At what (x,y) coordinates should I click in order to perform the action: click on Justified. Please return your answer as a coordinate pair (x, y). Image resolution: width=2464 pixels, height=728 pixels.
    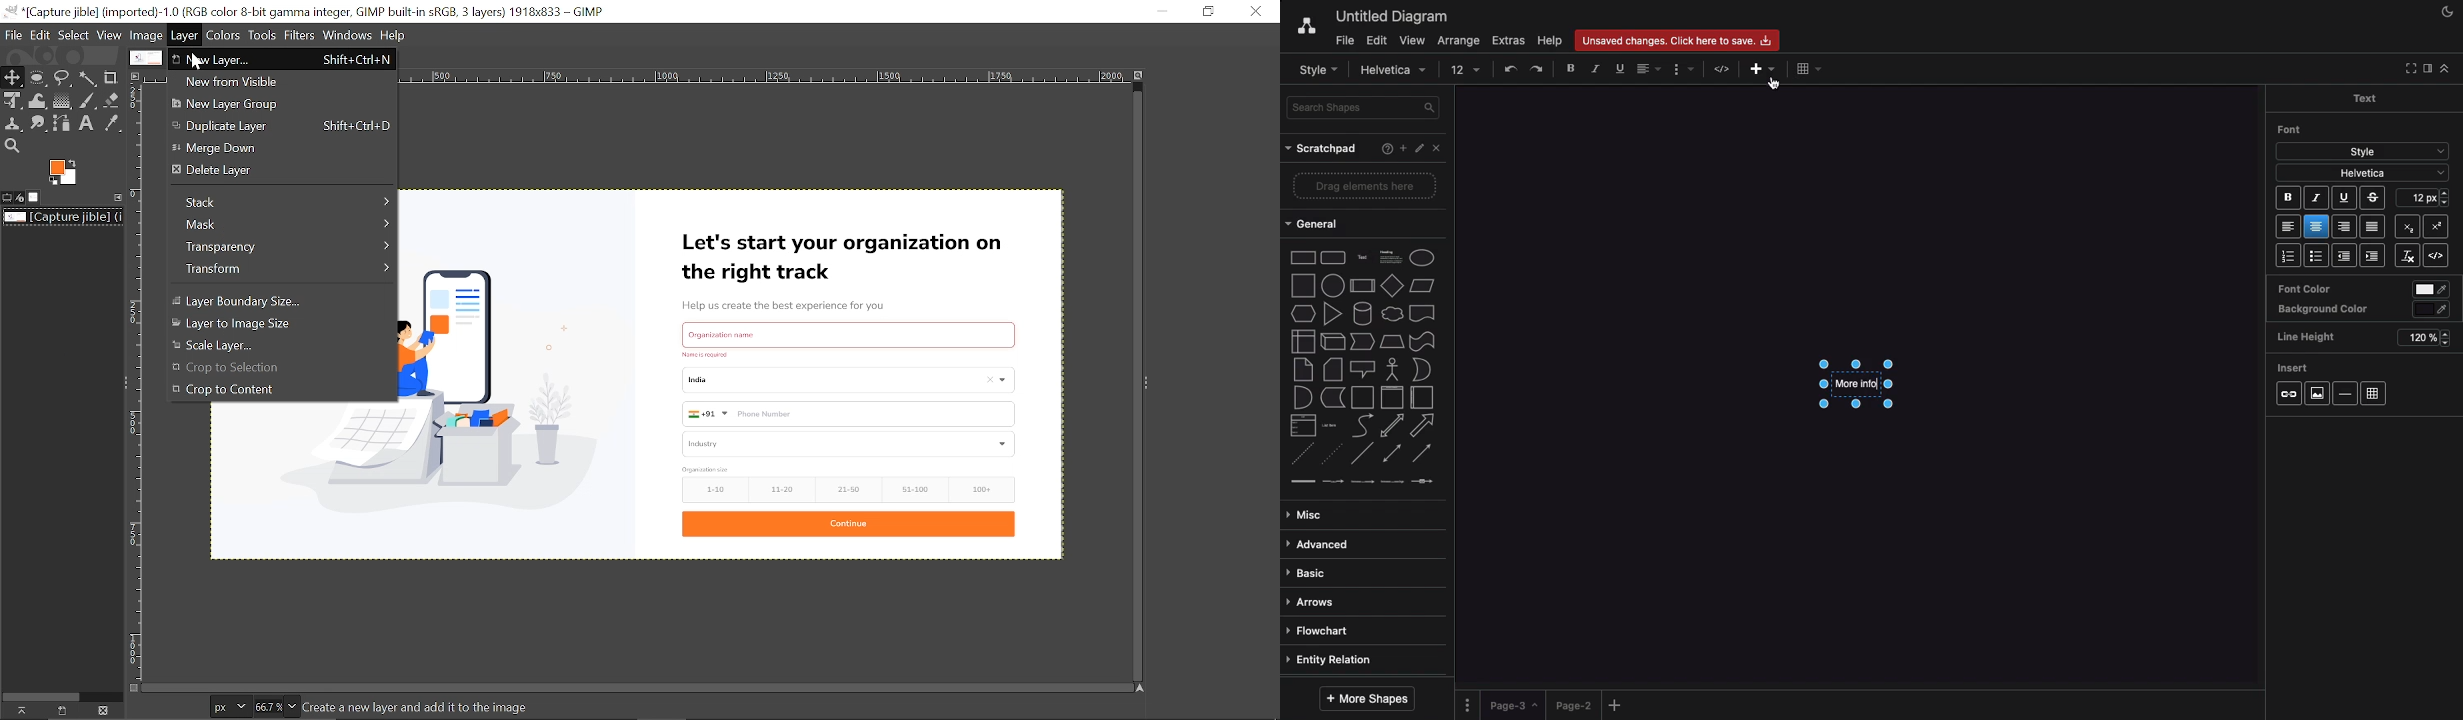
    Looking at the image, I should click on (2374, 228).